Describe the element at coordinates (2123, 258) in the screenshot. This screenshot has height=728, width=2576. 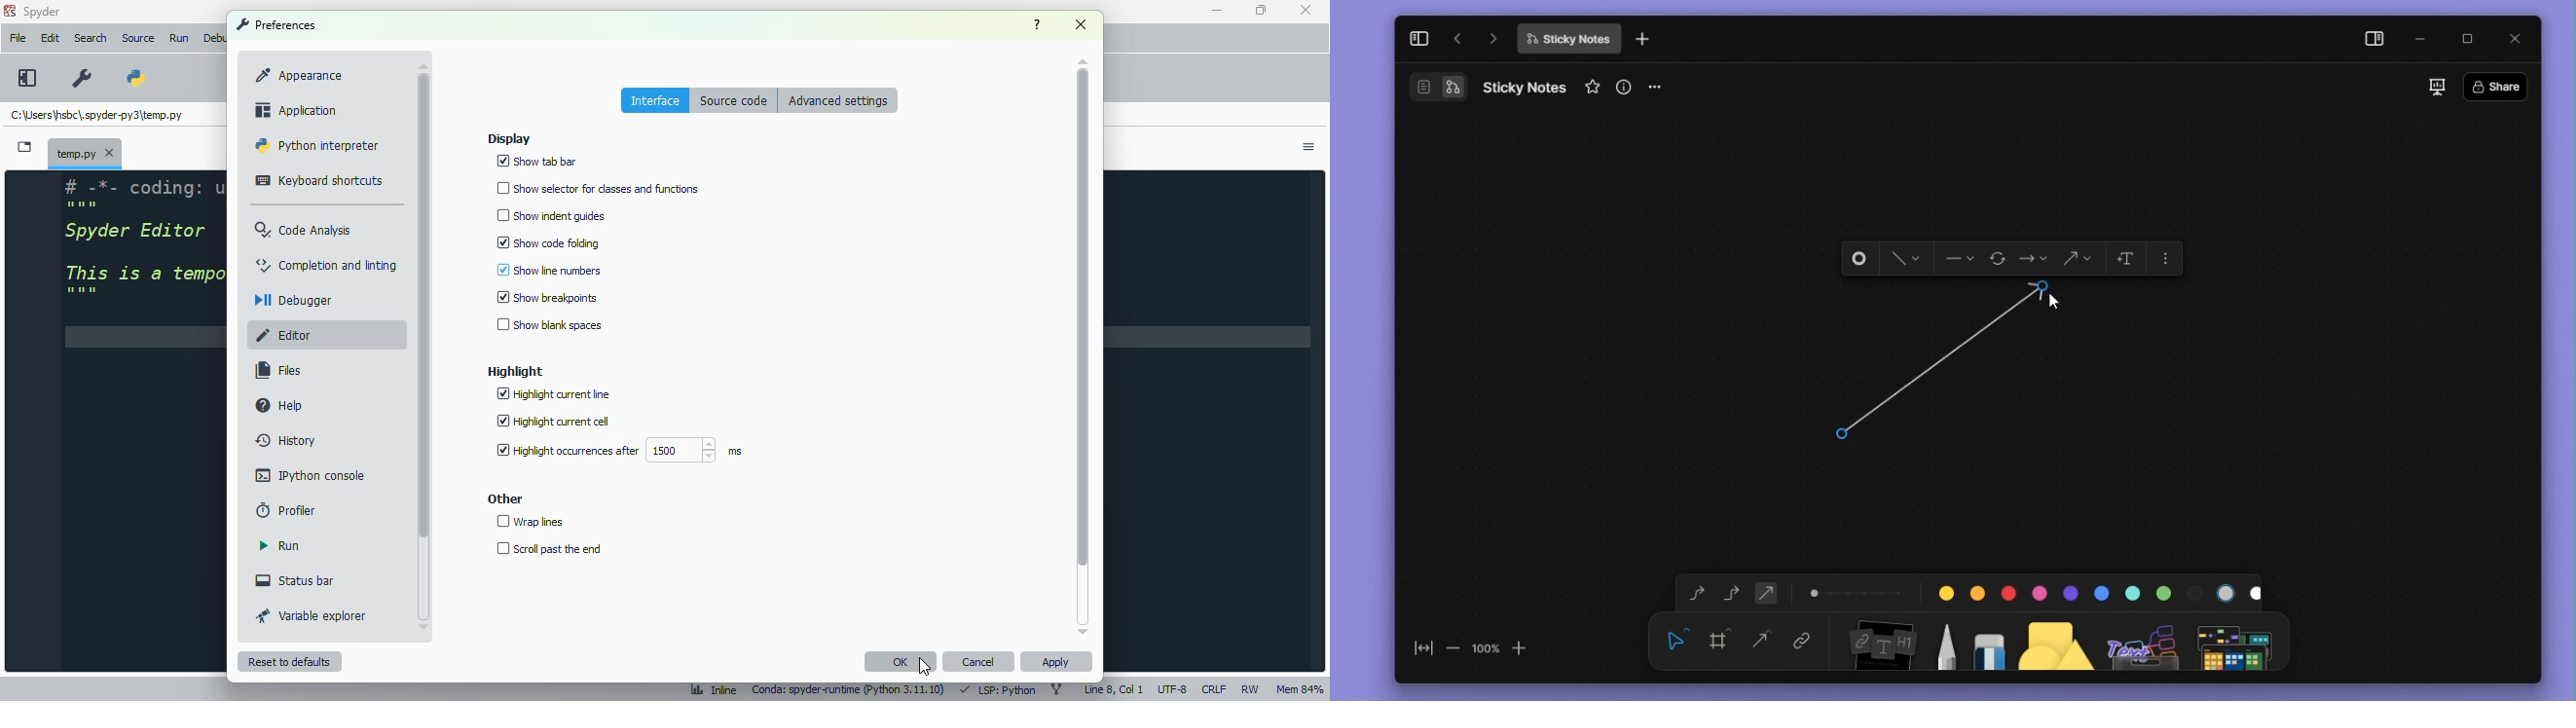
I see `add text` at that location.